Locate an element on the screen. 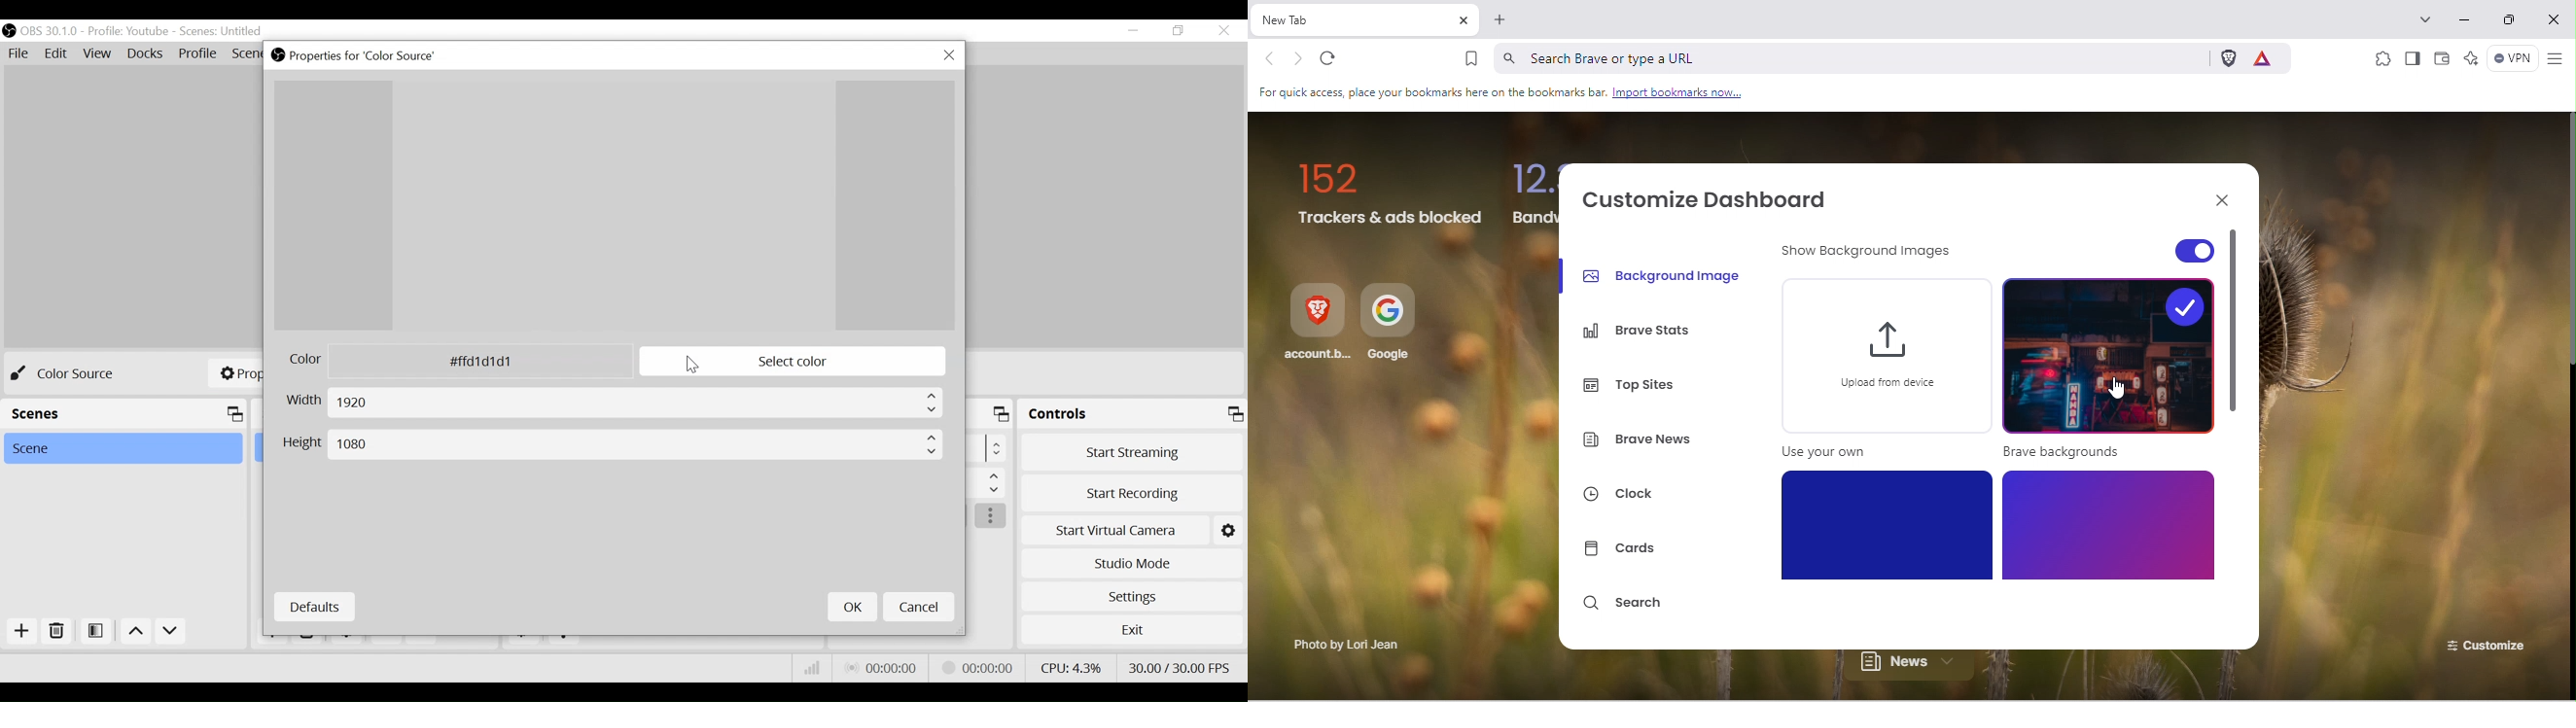 This screenshot has height=728, width=2576. File is located at coordinates (18, 53).